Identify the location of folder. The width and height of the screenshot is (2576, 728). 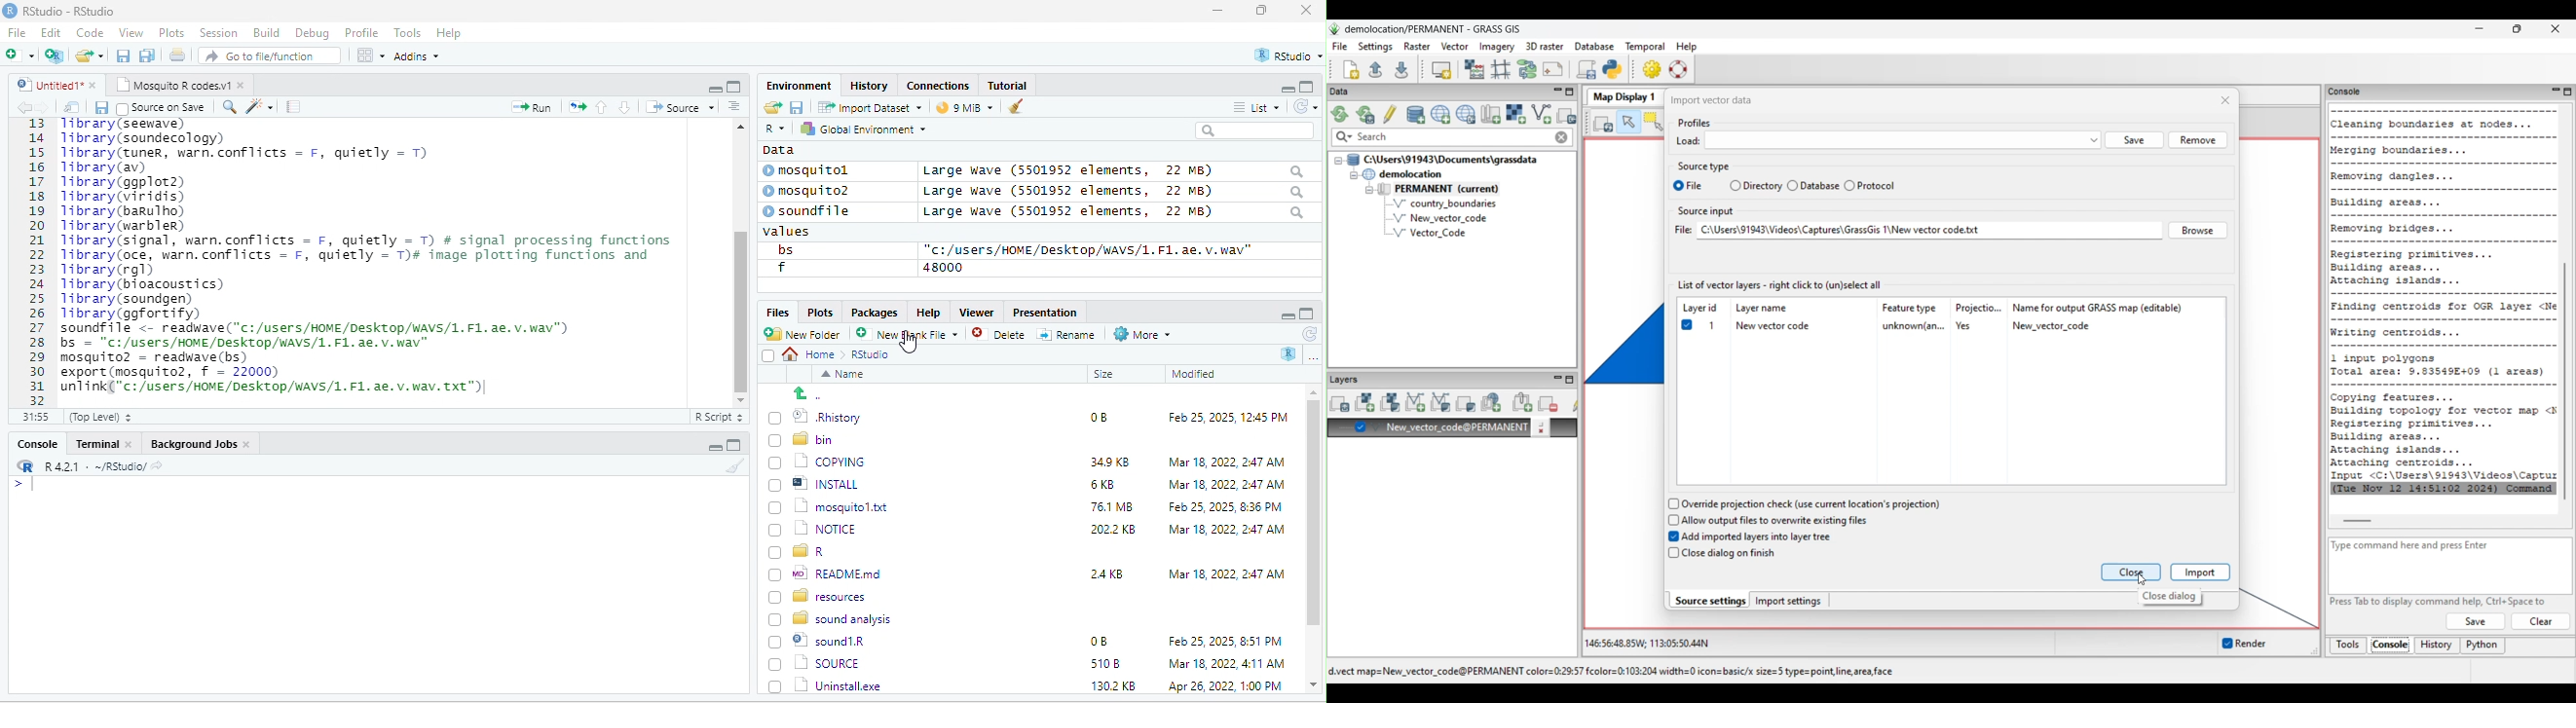
(92, 56).